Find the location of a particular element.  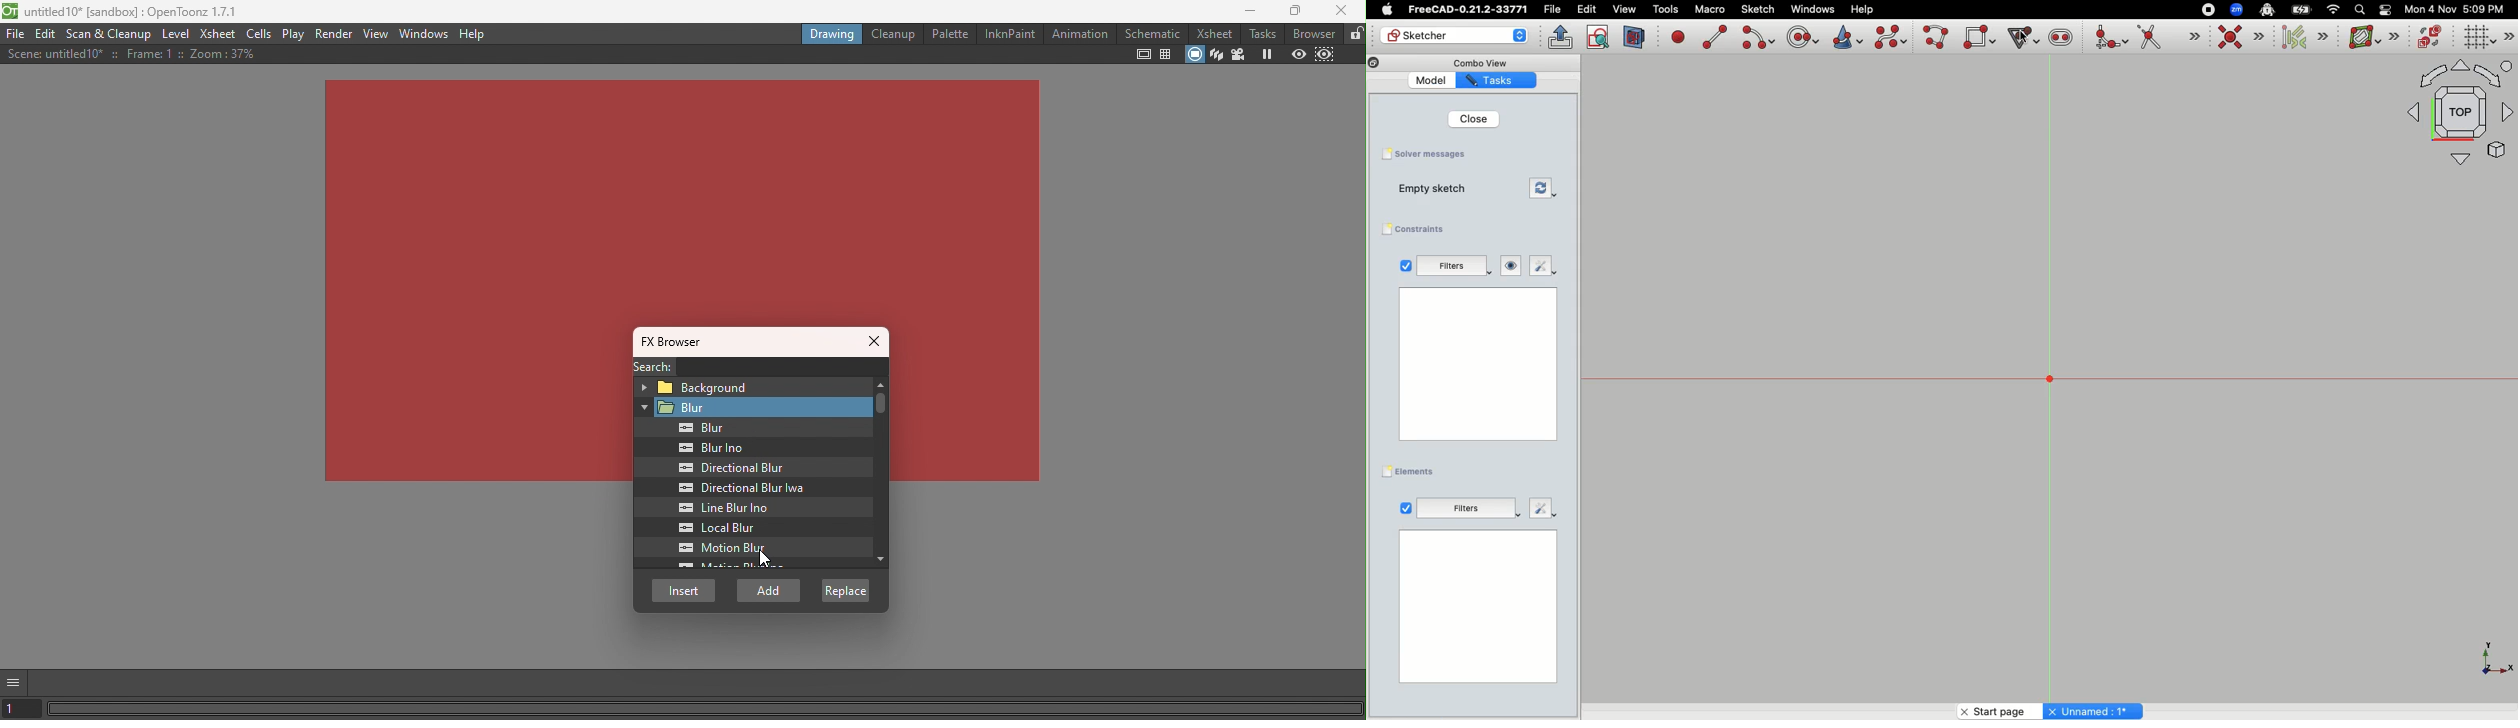

Solver messages is located at coordinates (1424, 155).